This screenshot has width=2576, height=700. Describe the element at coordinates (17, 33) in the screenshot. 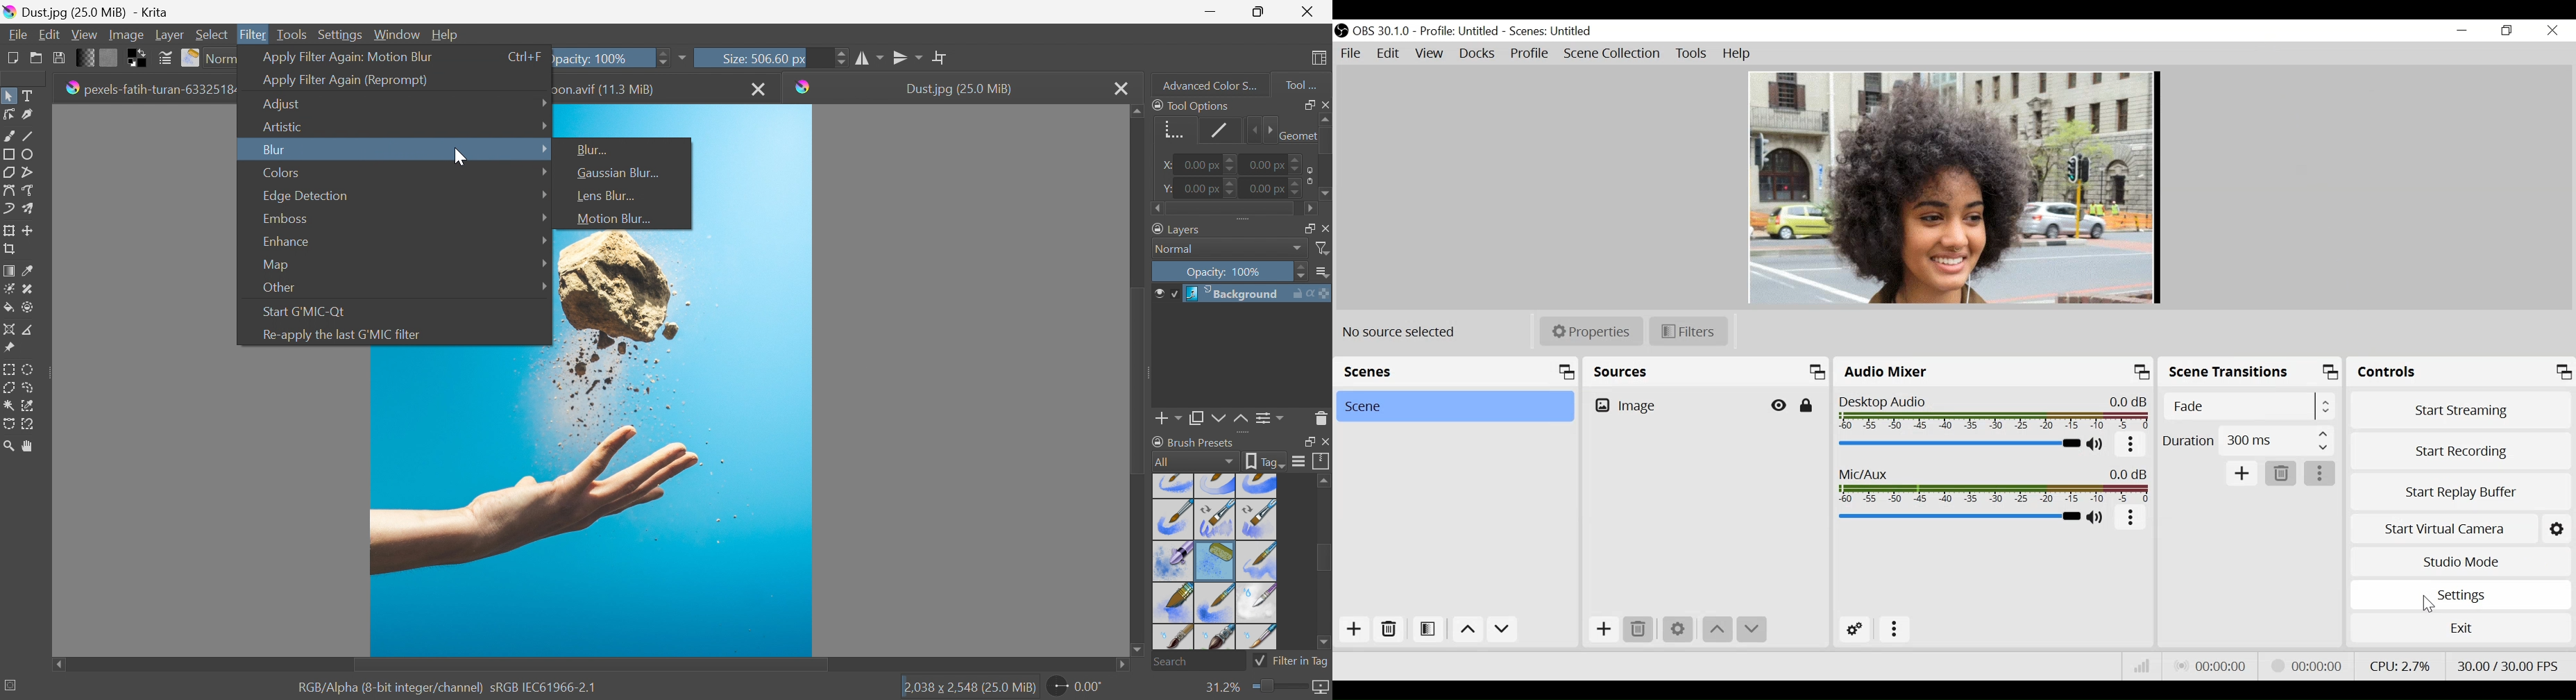

I see `File` at that location.